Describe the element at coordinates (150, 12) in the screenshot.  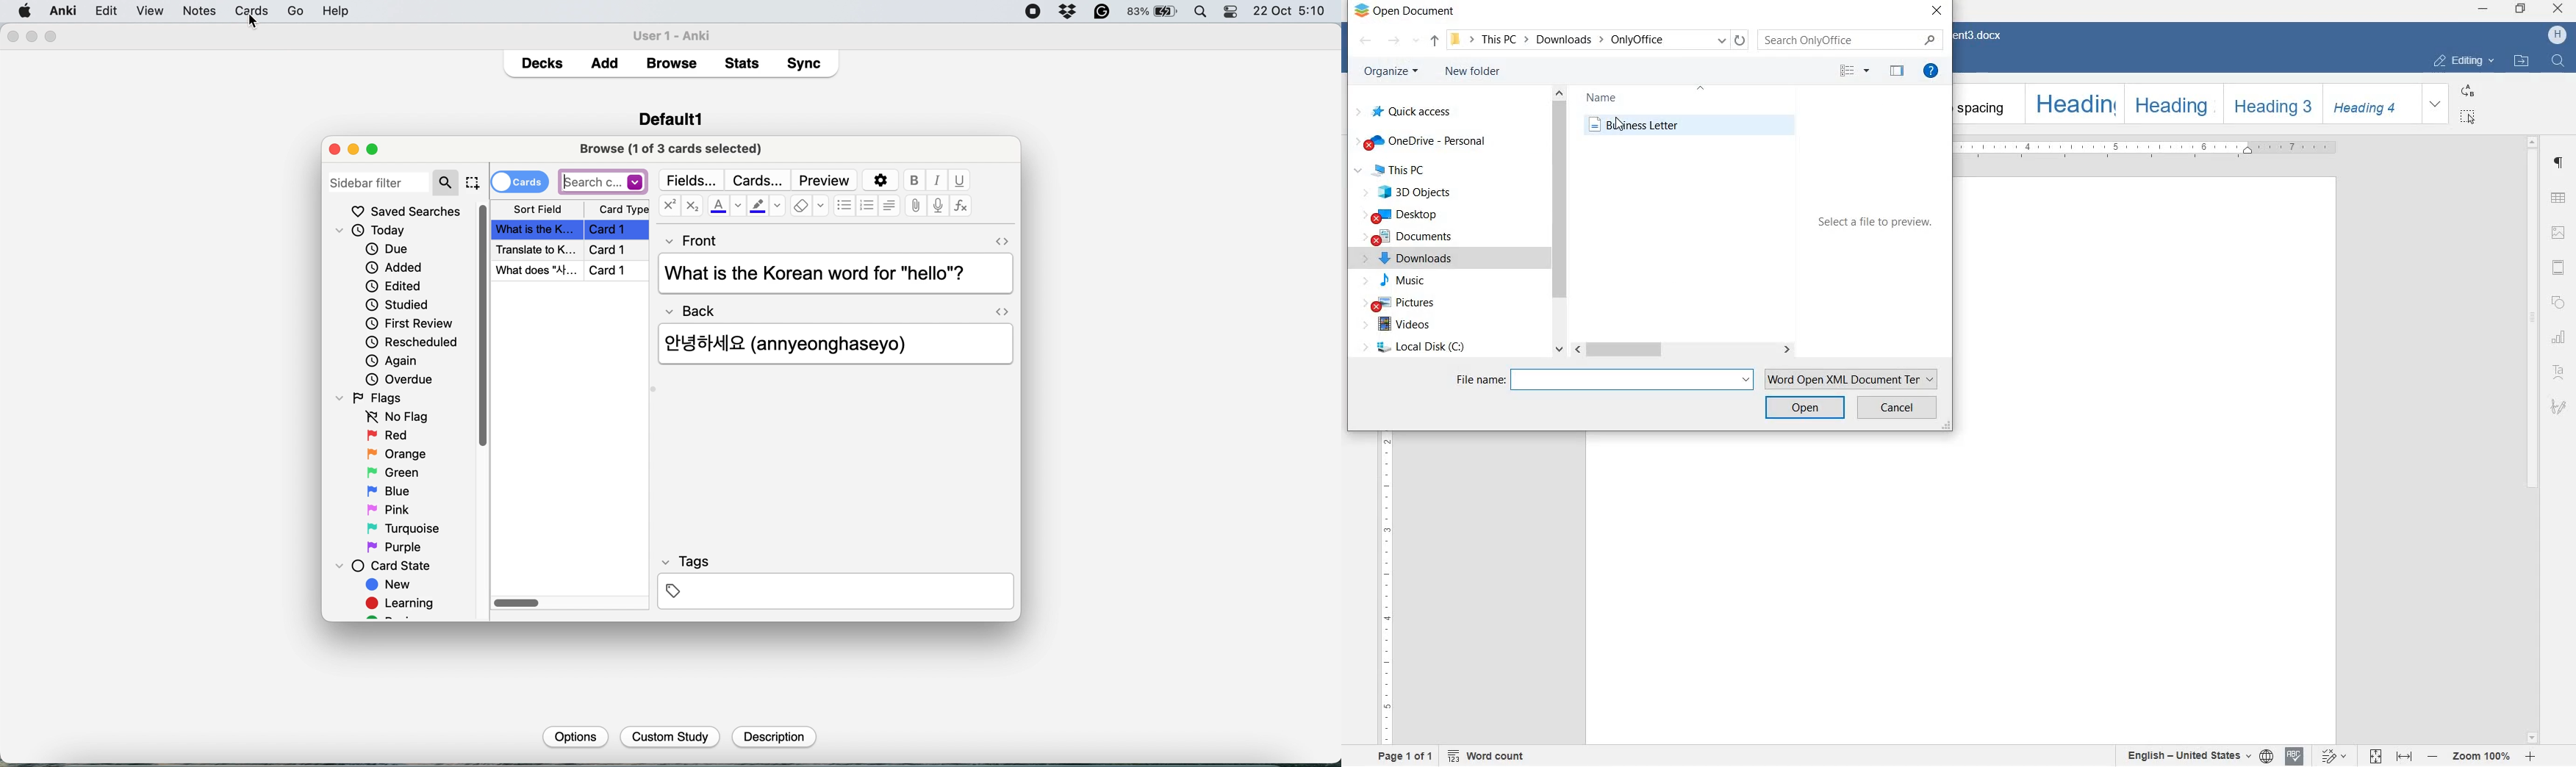
I see `edit` at that location.